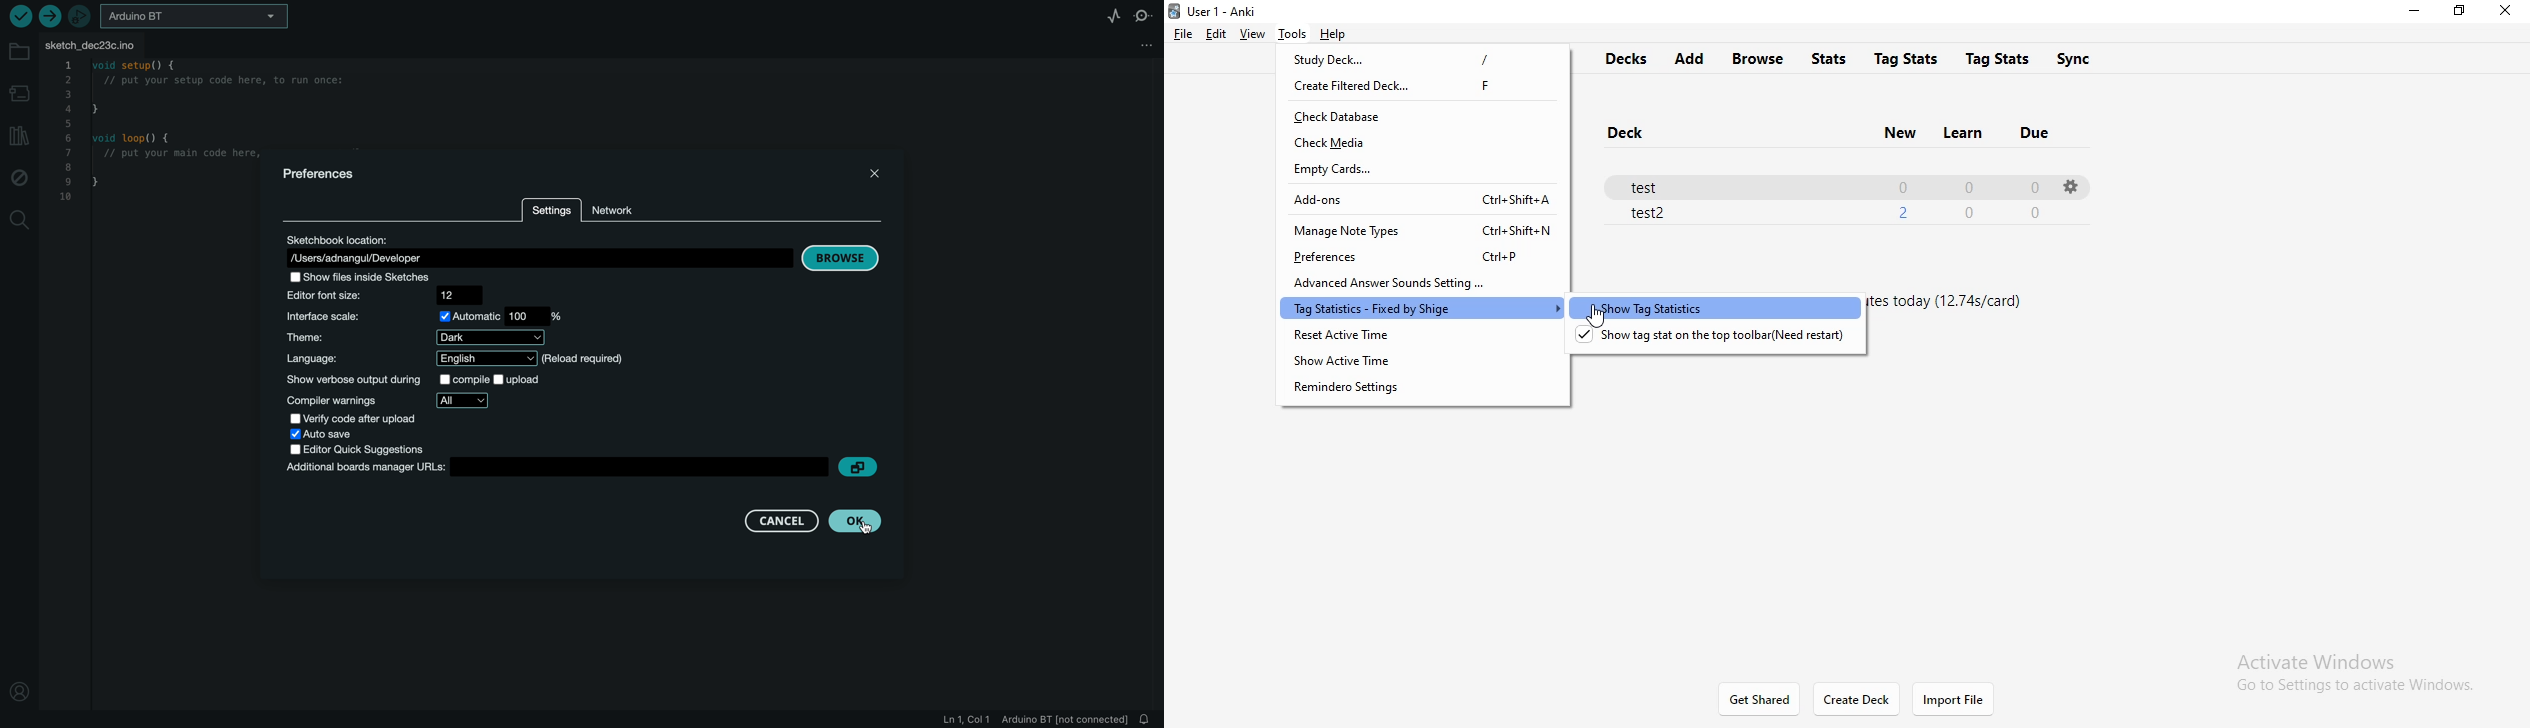 This screenshot has height=728, width=2548. Describe the element at coordinates (1425, 363) in the screenshot. I see `show active time` at that location.